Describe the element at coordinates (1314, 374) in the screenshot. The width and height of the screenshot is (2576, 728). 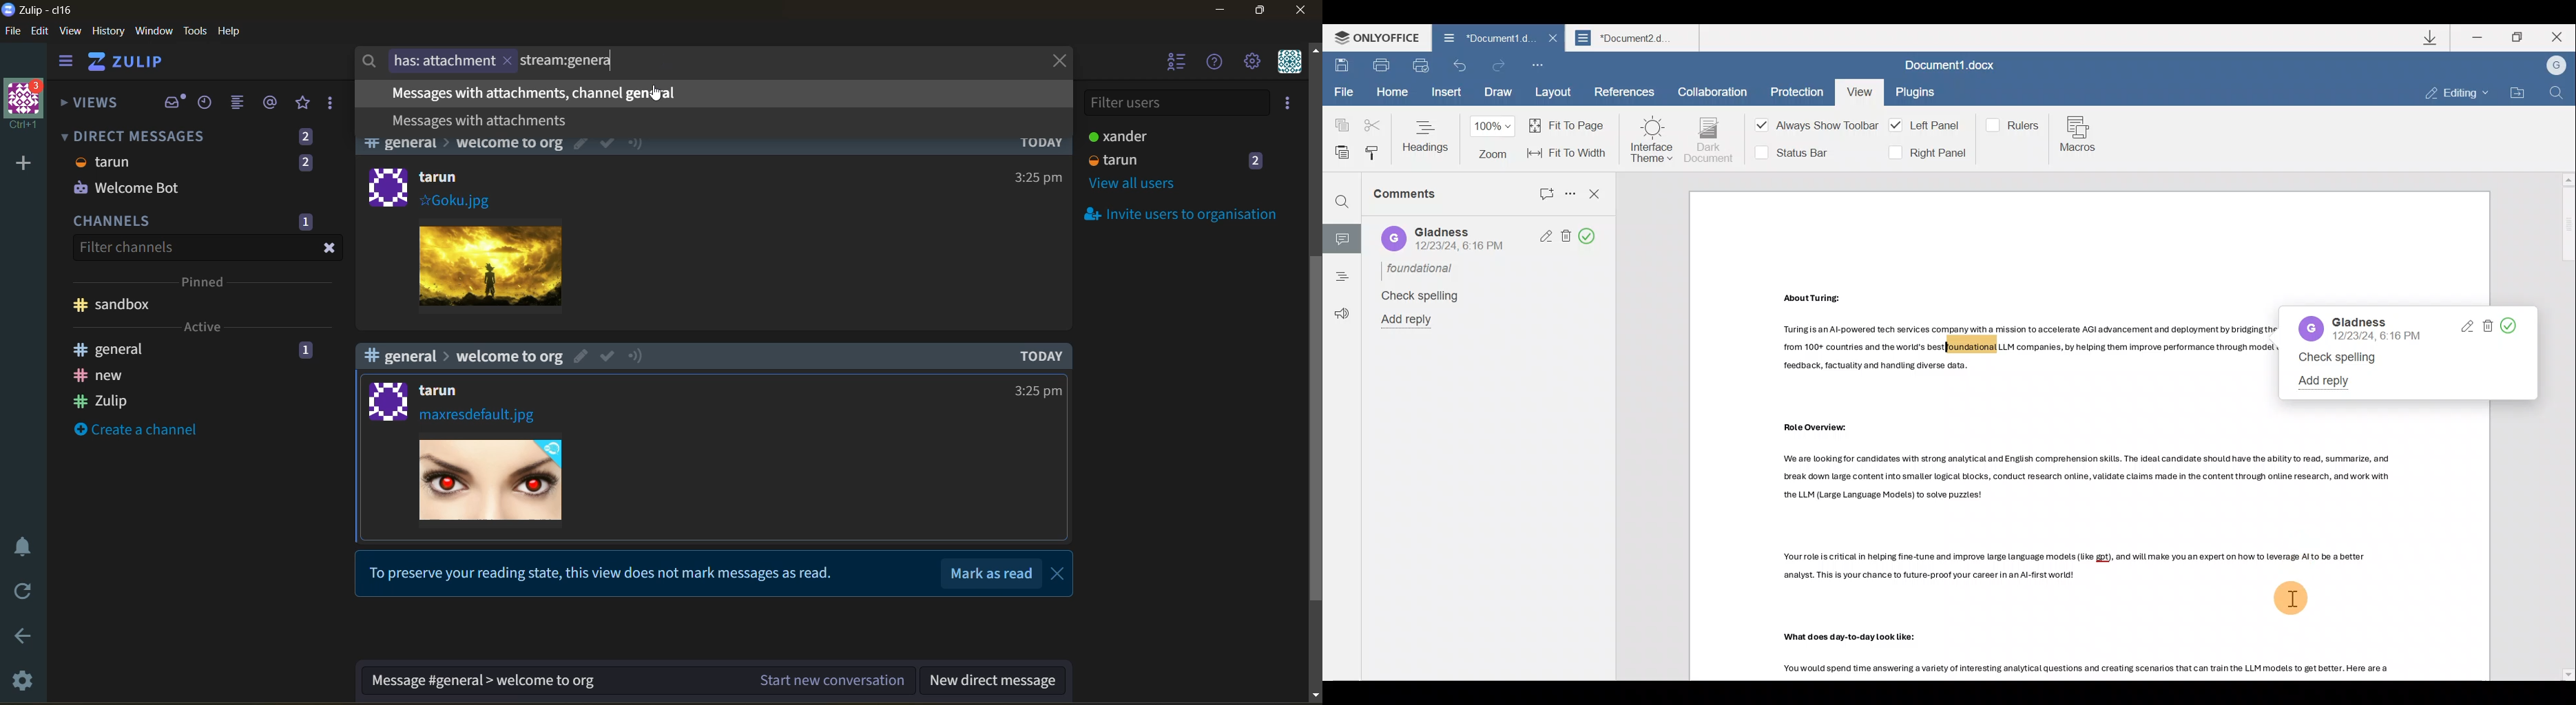
I see `scroll bar` at that location.